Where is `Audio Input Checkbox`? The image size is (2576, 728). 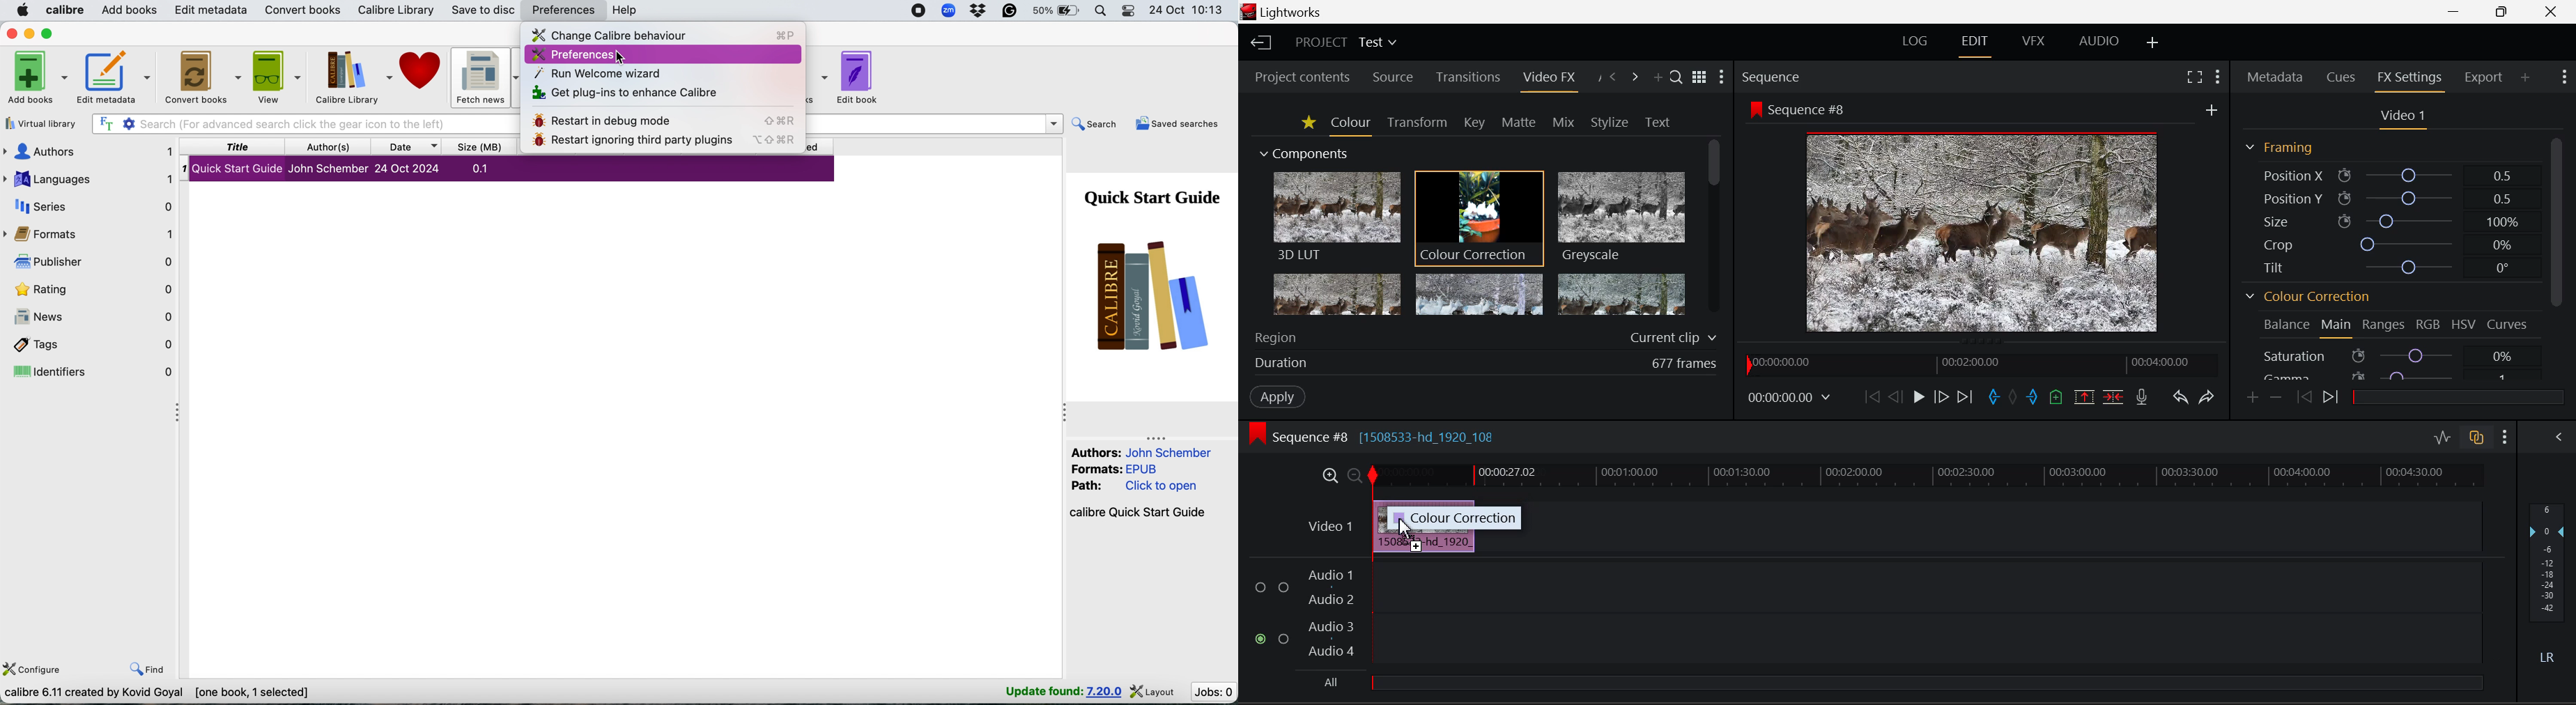 Audio Input Checkbox is located at coordinates (1259, 638).